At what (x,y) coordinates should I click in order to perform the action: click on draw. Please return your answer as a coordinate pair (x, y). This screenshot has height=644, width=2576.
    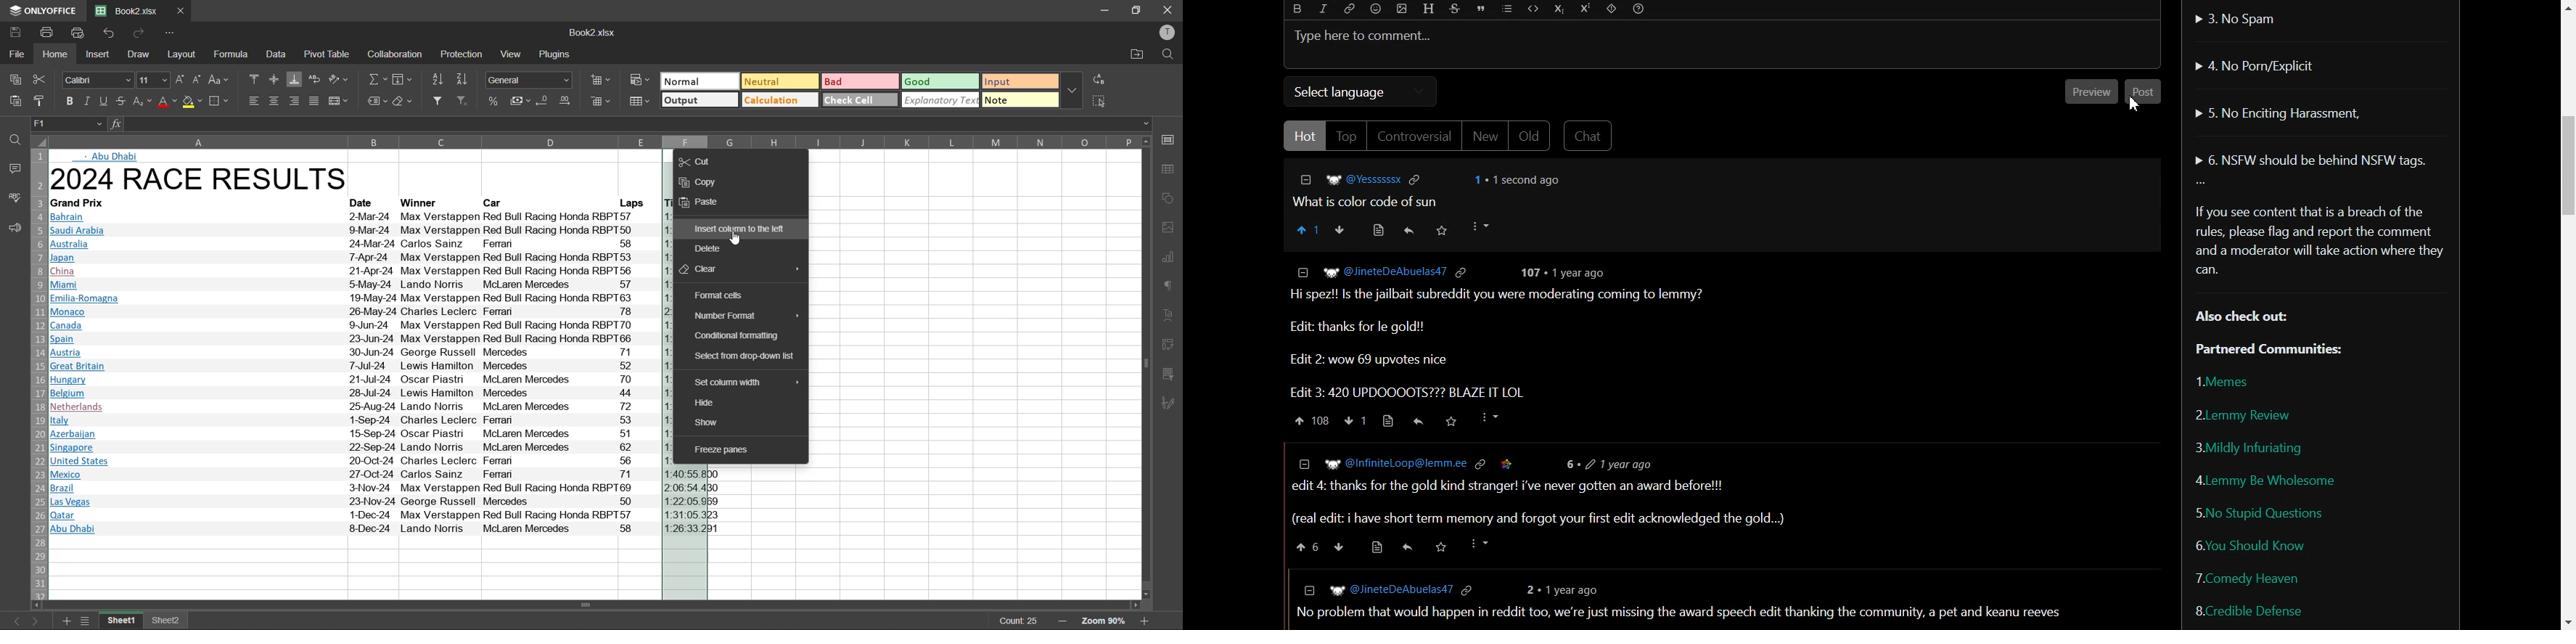
    Looking at the image, I should click on (137, 54).